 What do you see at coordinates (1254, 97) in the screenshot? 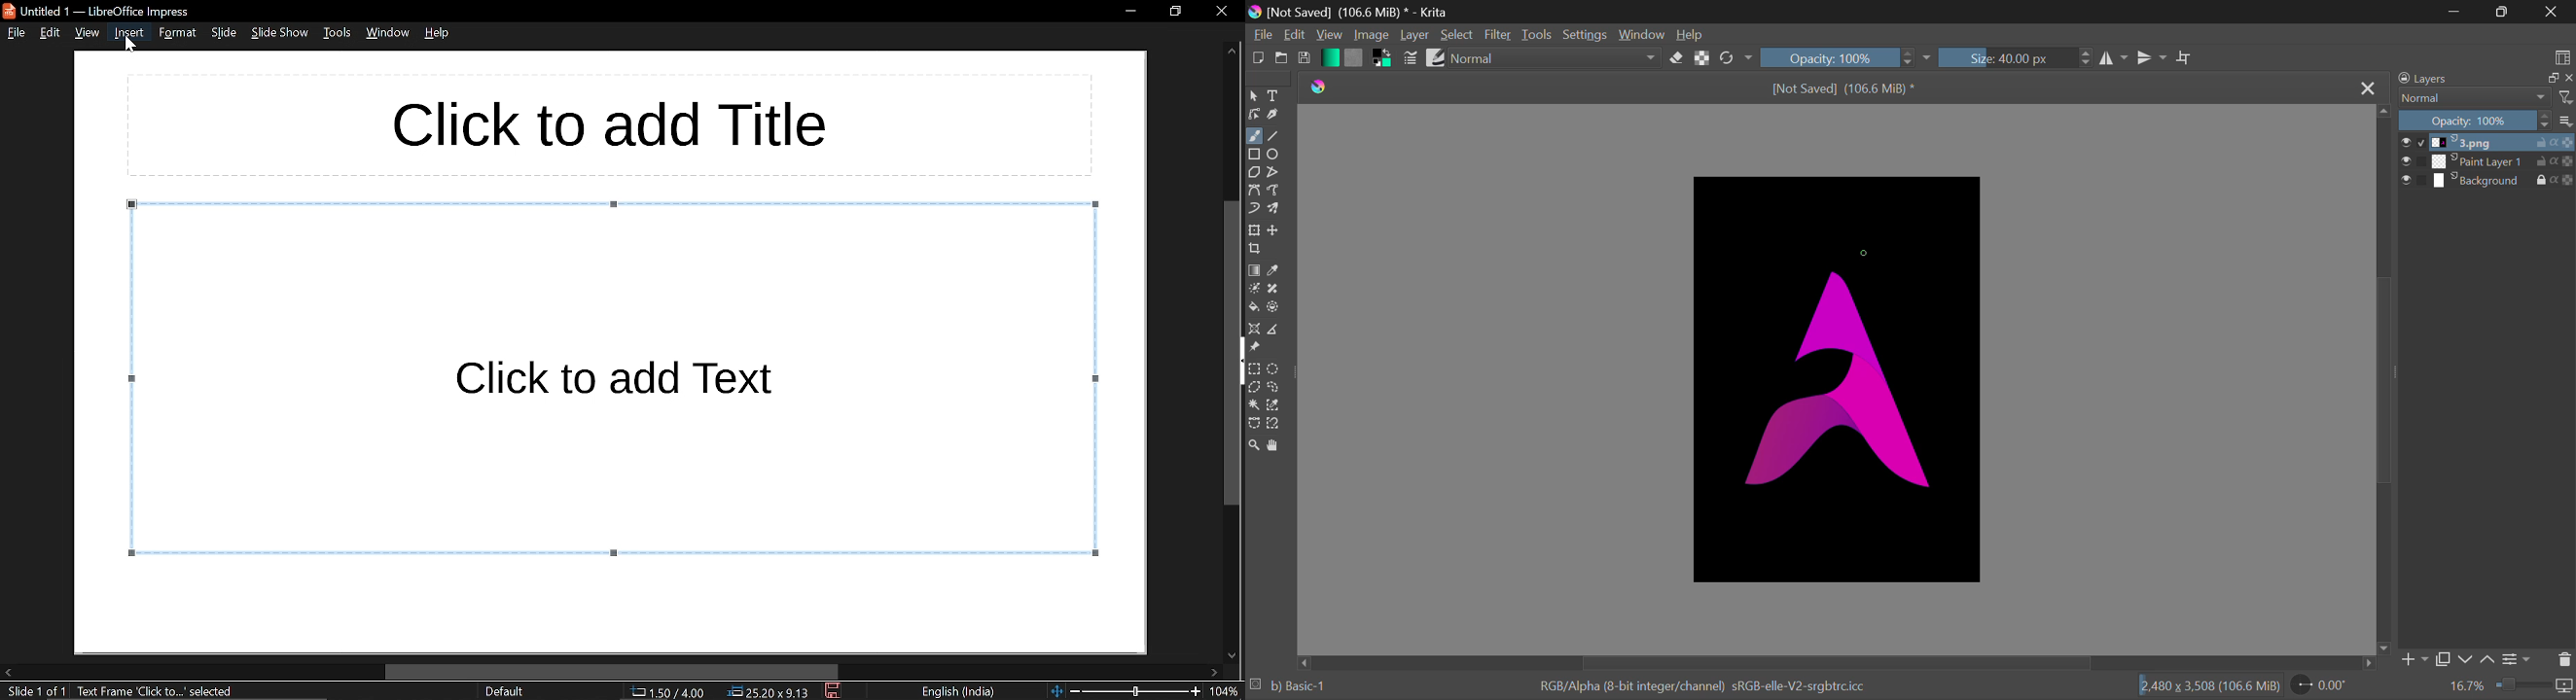
I see `Select` at bounding box center [1254, 97].